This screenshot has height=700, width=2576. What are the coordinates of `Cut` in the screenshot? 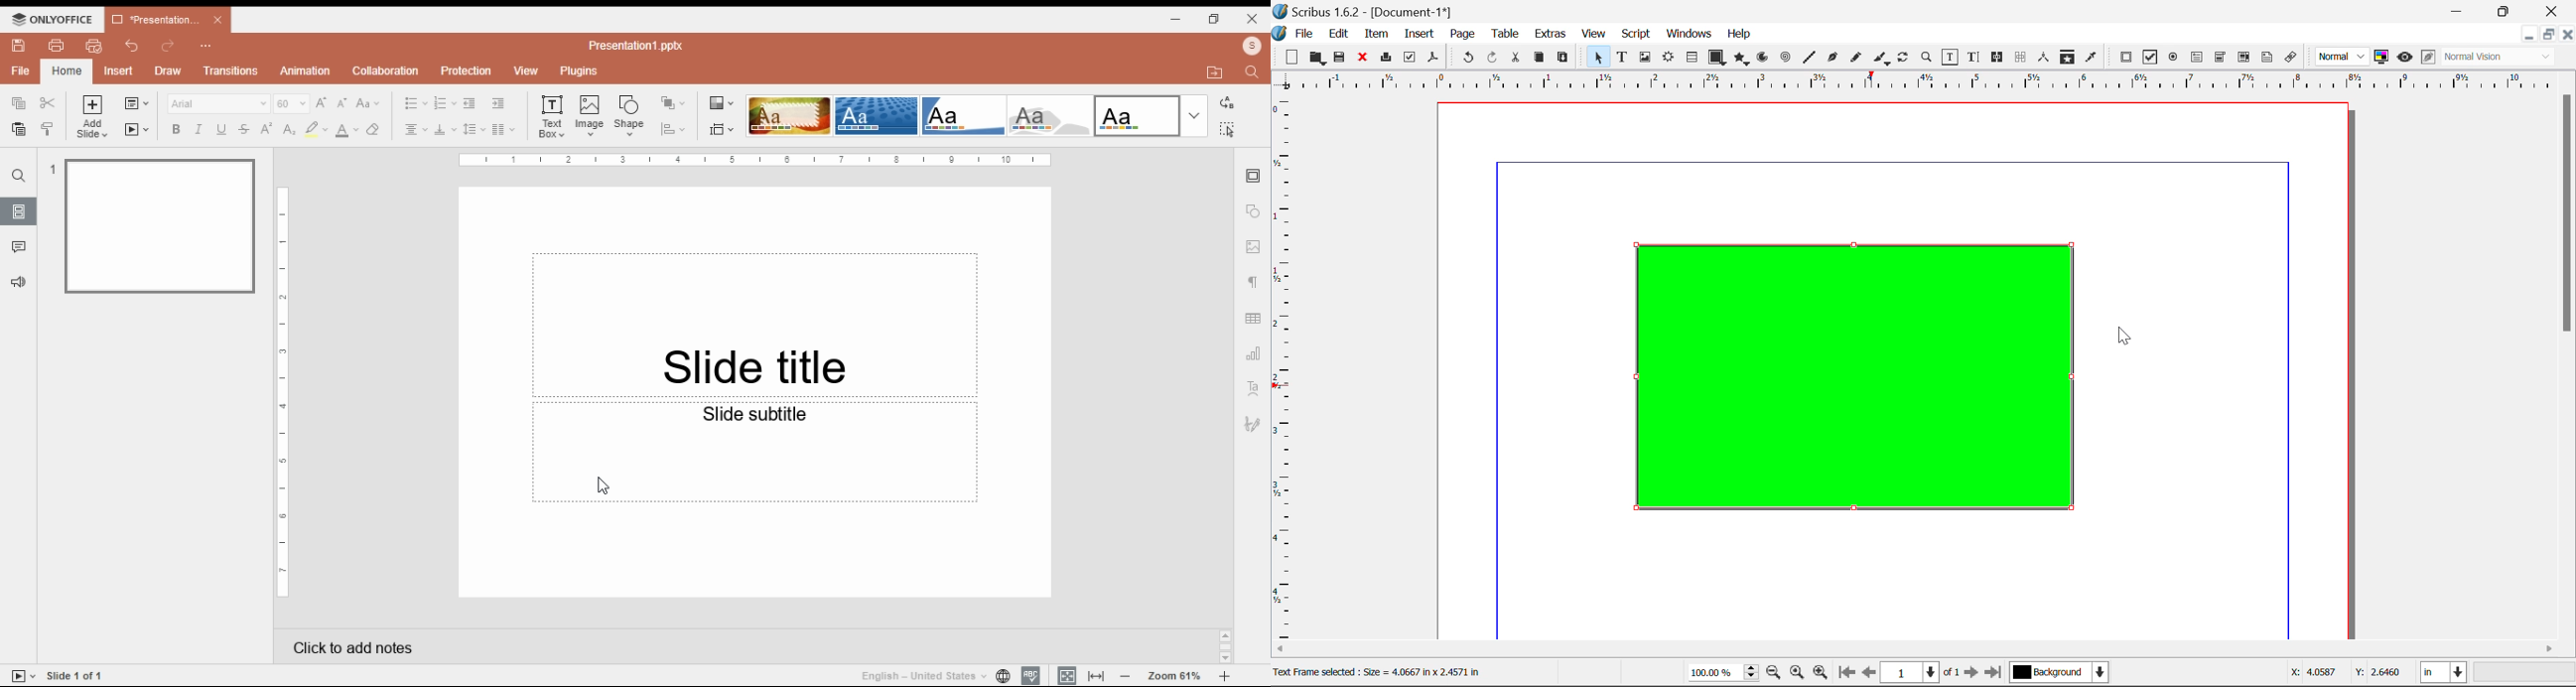 It's located at (1517, 57).